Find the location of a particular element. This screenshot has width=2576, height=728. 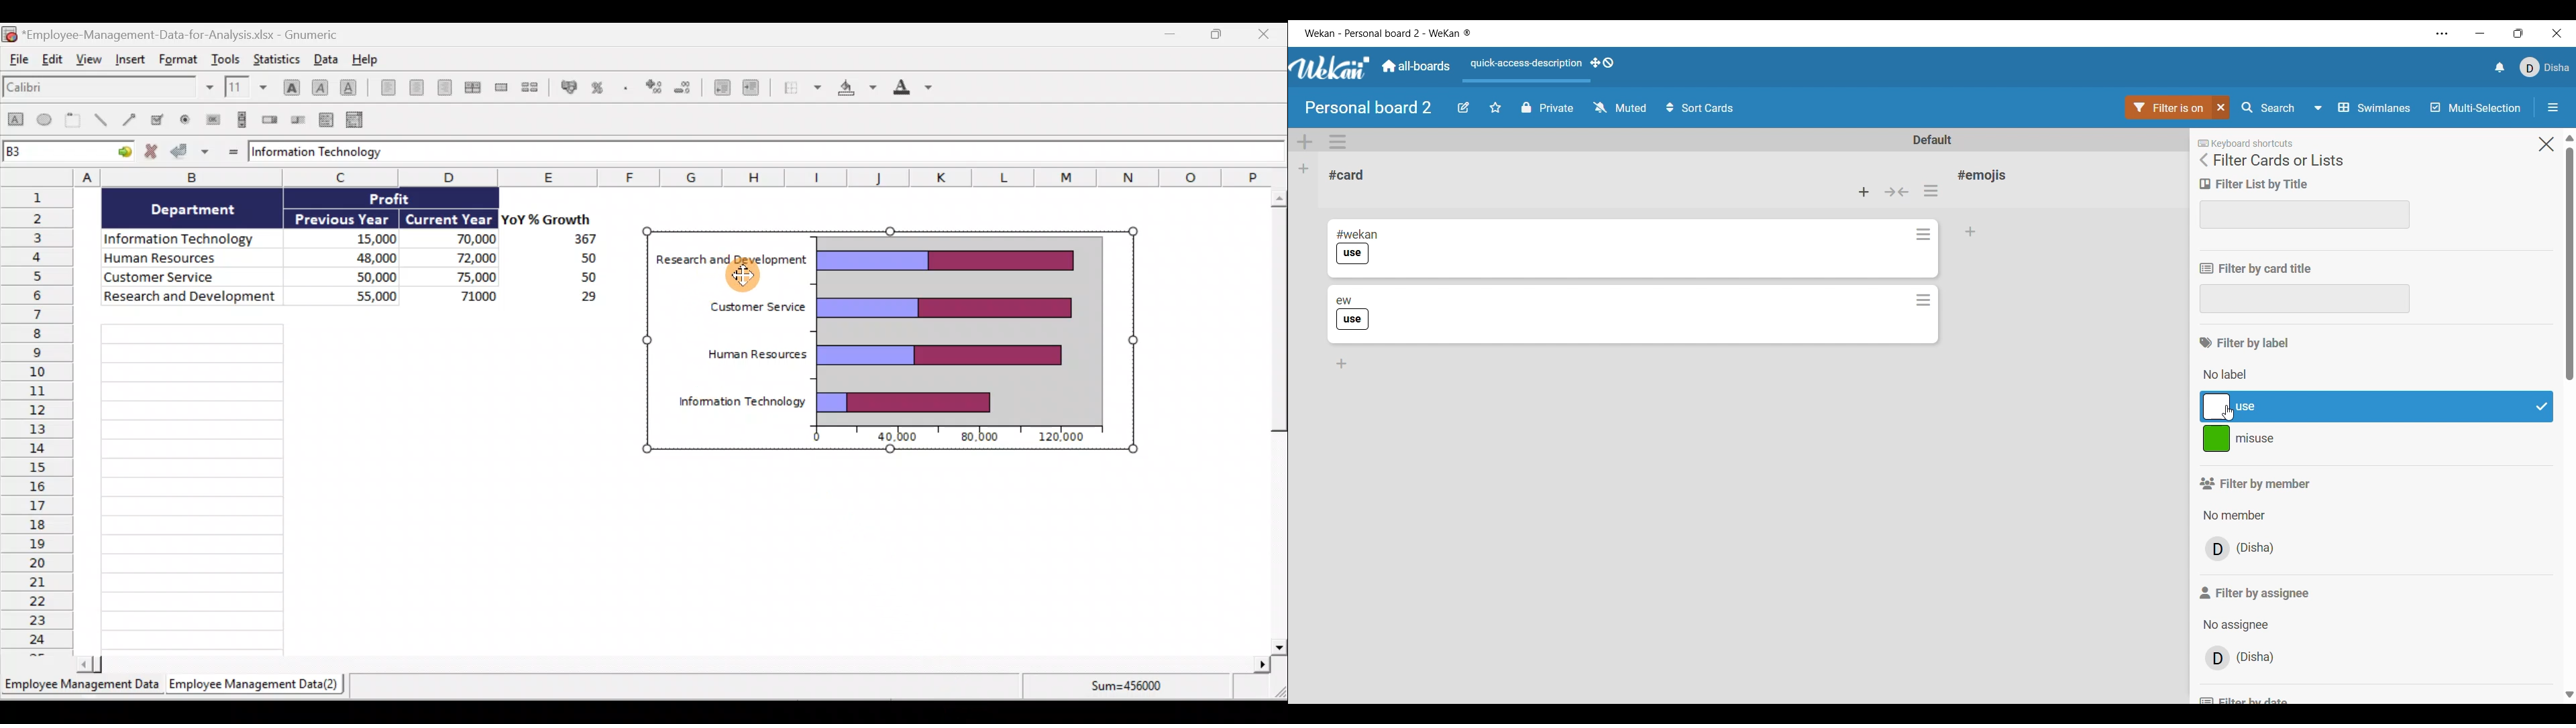

Open/Close sidebar is located at coordinates (2553, 107).